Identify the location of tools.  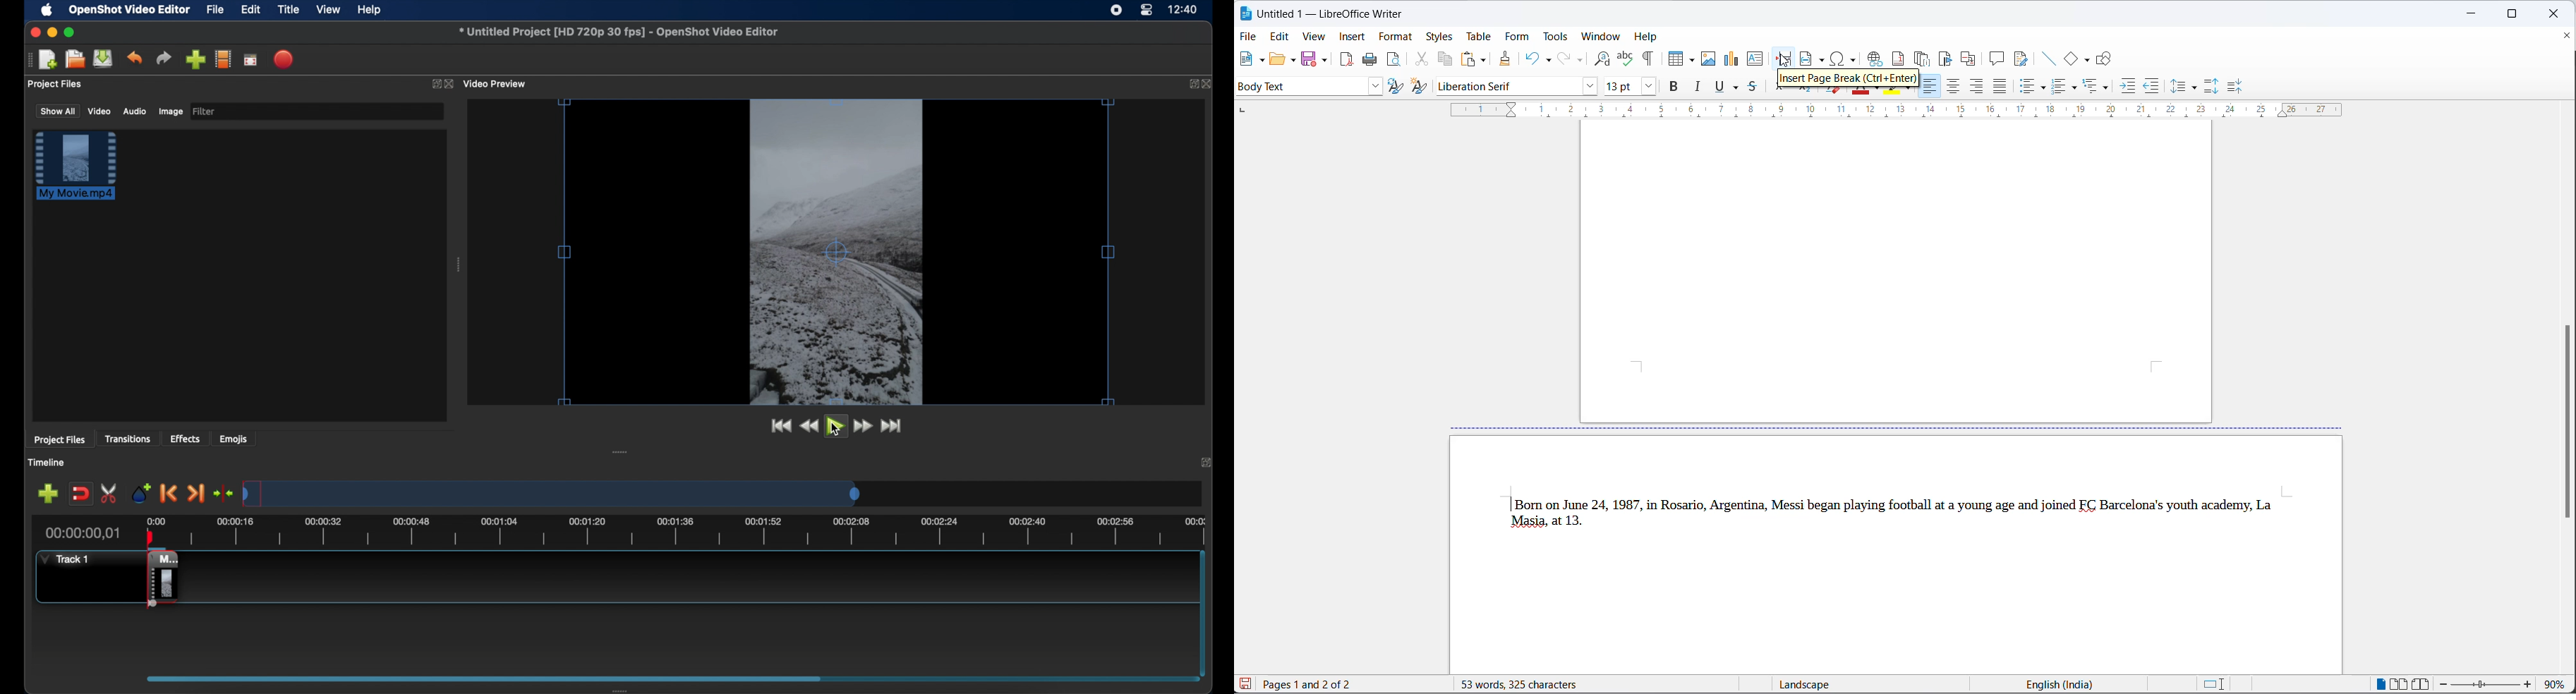
(1555, 37).